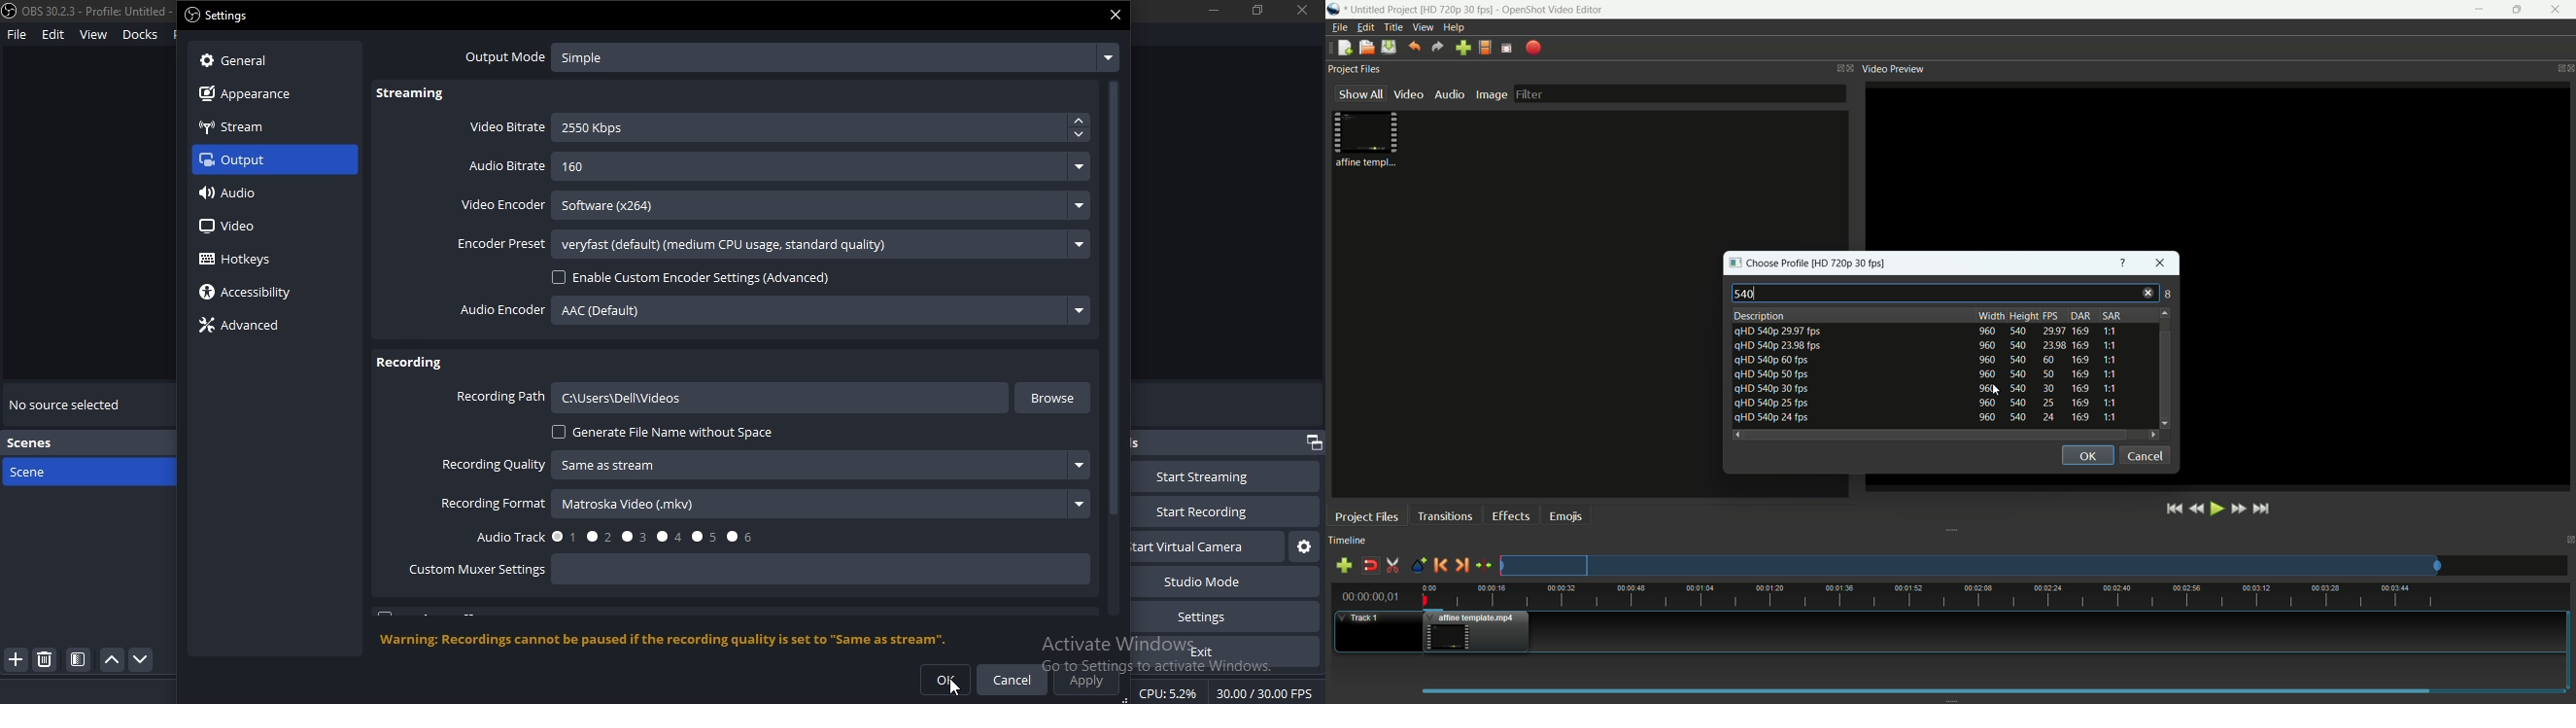 This screenshot has height=728, width=2576. What do you see at coordinates (824, 504) in the screenshot?
I see `matroska Video (mkv)` at bounding box center [824, 504].